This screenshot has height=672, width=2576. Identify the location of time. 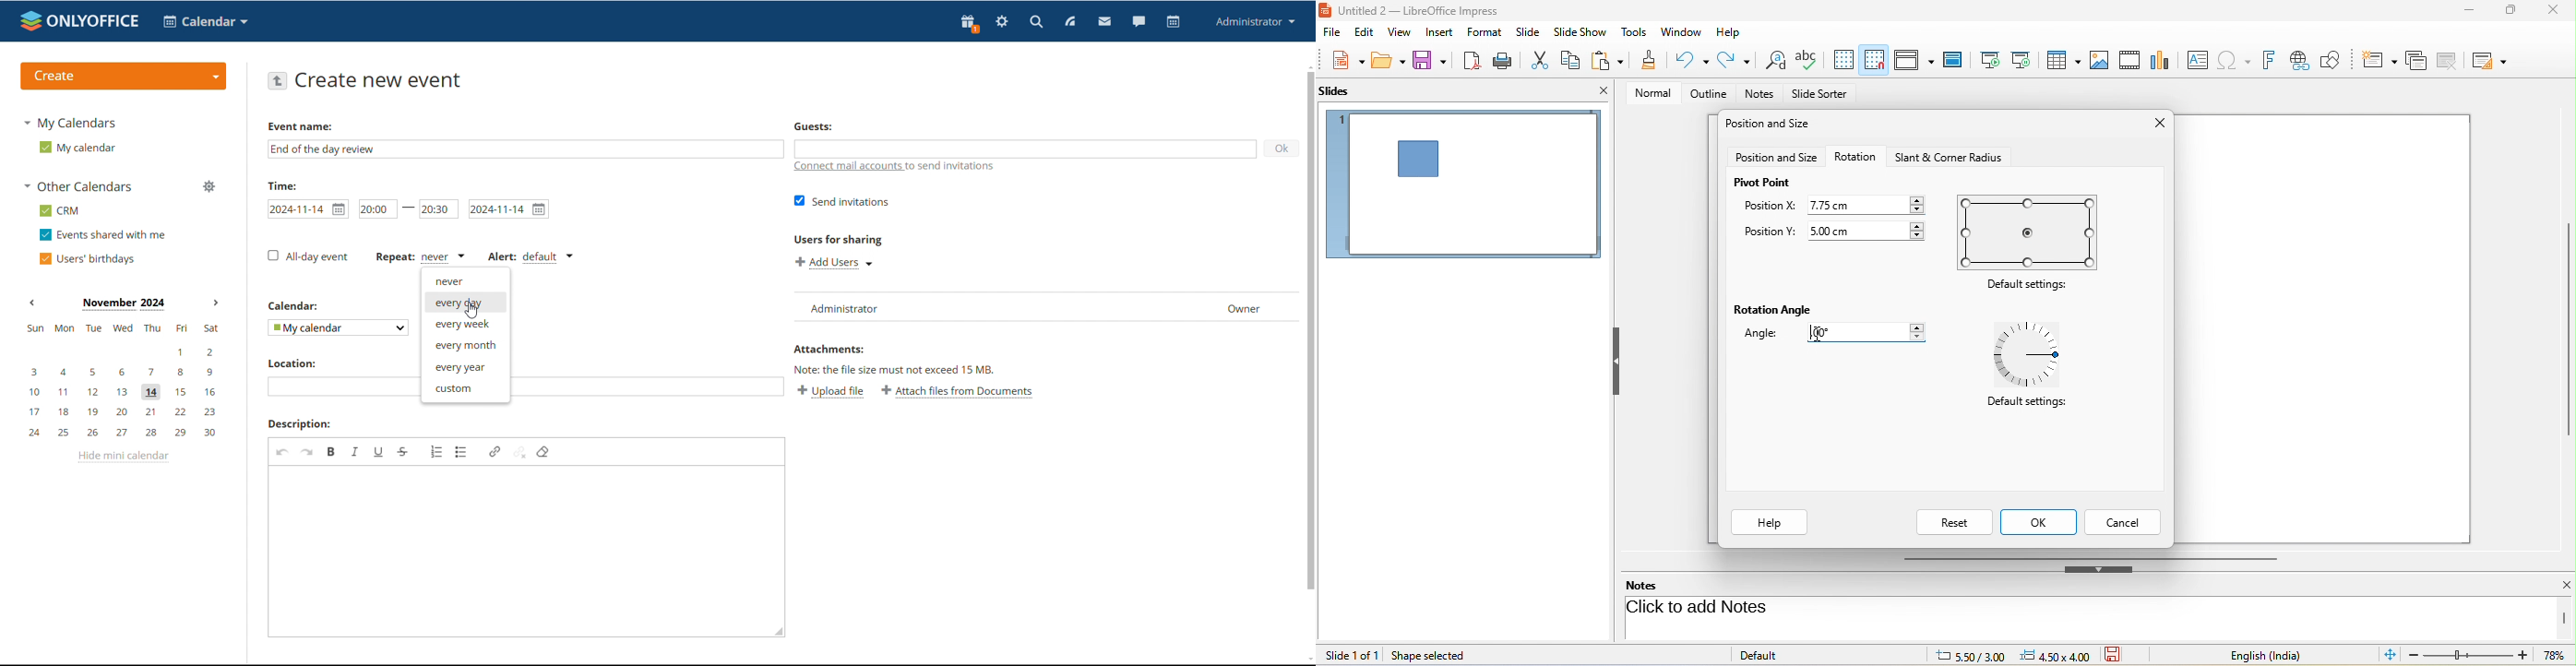
(282, 185).